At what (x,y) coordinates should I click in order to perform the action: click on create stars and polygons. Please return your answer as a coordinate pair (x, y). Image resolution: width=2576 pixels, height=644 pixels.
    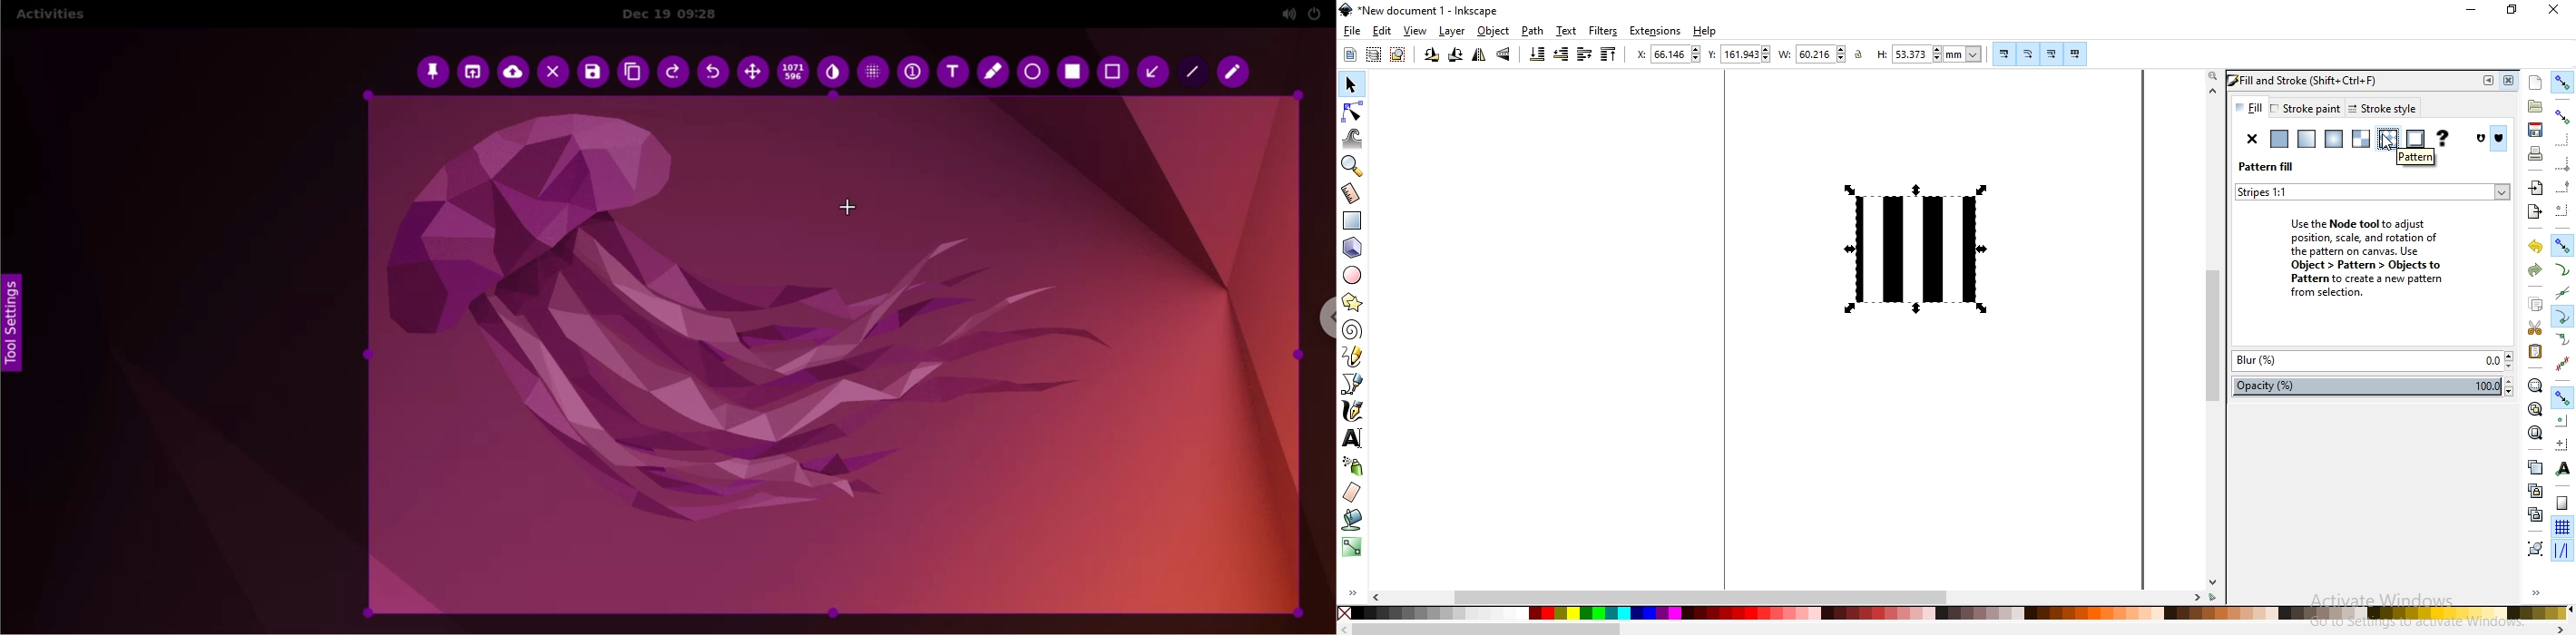
    Looking at the image, I should click on (1351, 304).